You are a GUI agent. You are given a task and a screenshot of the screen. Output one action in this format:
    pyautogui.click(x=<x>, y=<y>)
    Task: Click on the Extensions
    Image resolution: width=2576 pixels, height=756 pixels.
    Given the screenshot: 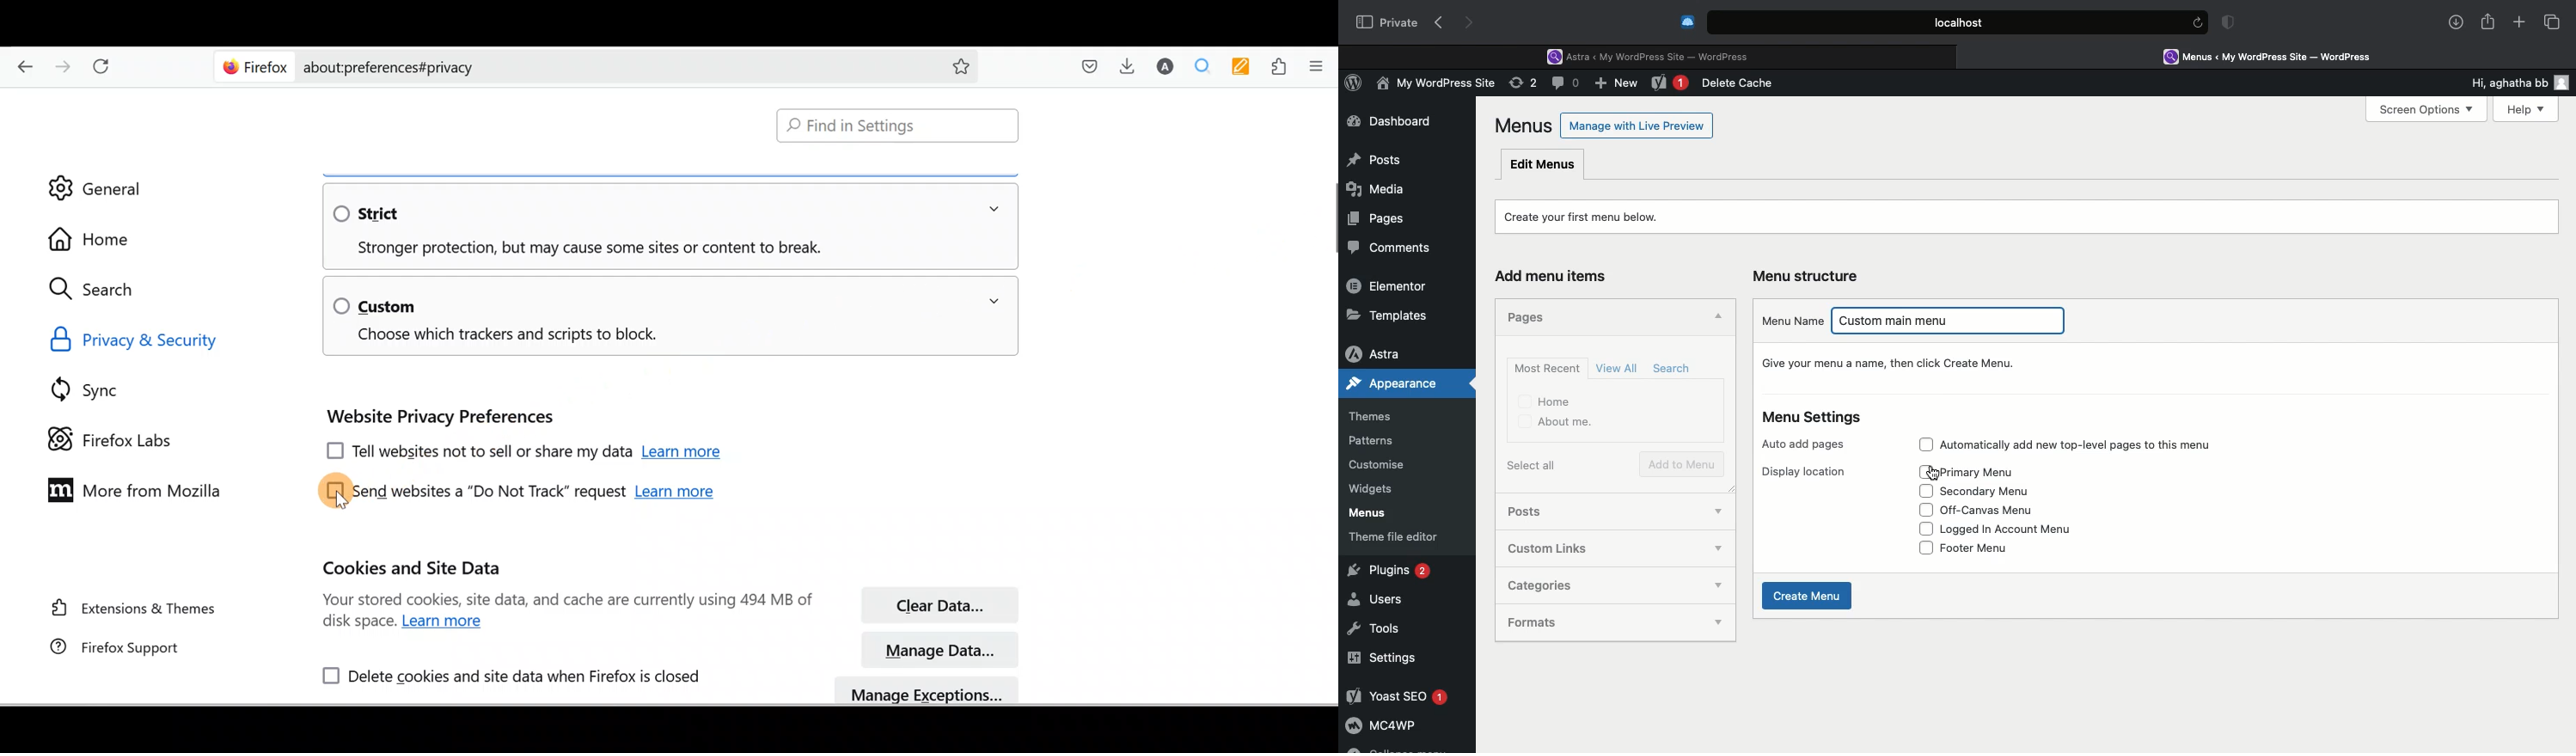 What is the action you would take?
    pyautogui.click(x=1281, y=66)
    